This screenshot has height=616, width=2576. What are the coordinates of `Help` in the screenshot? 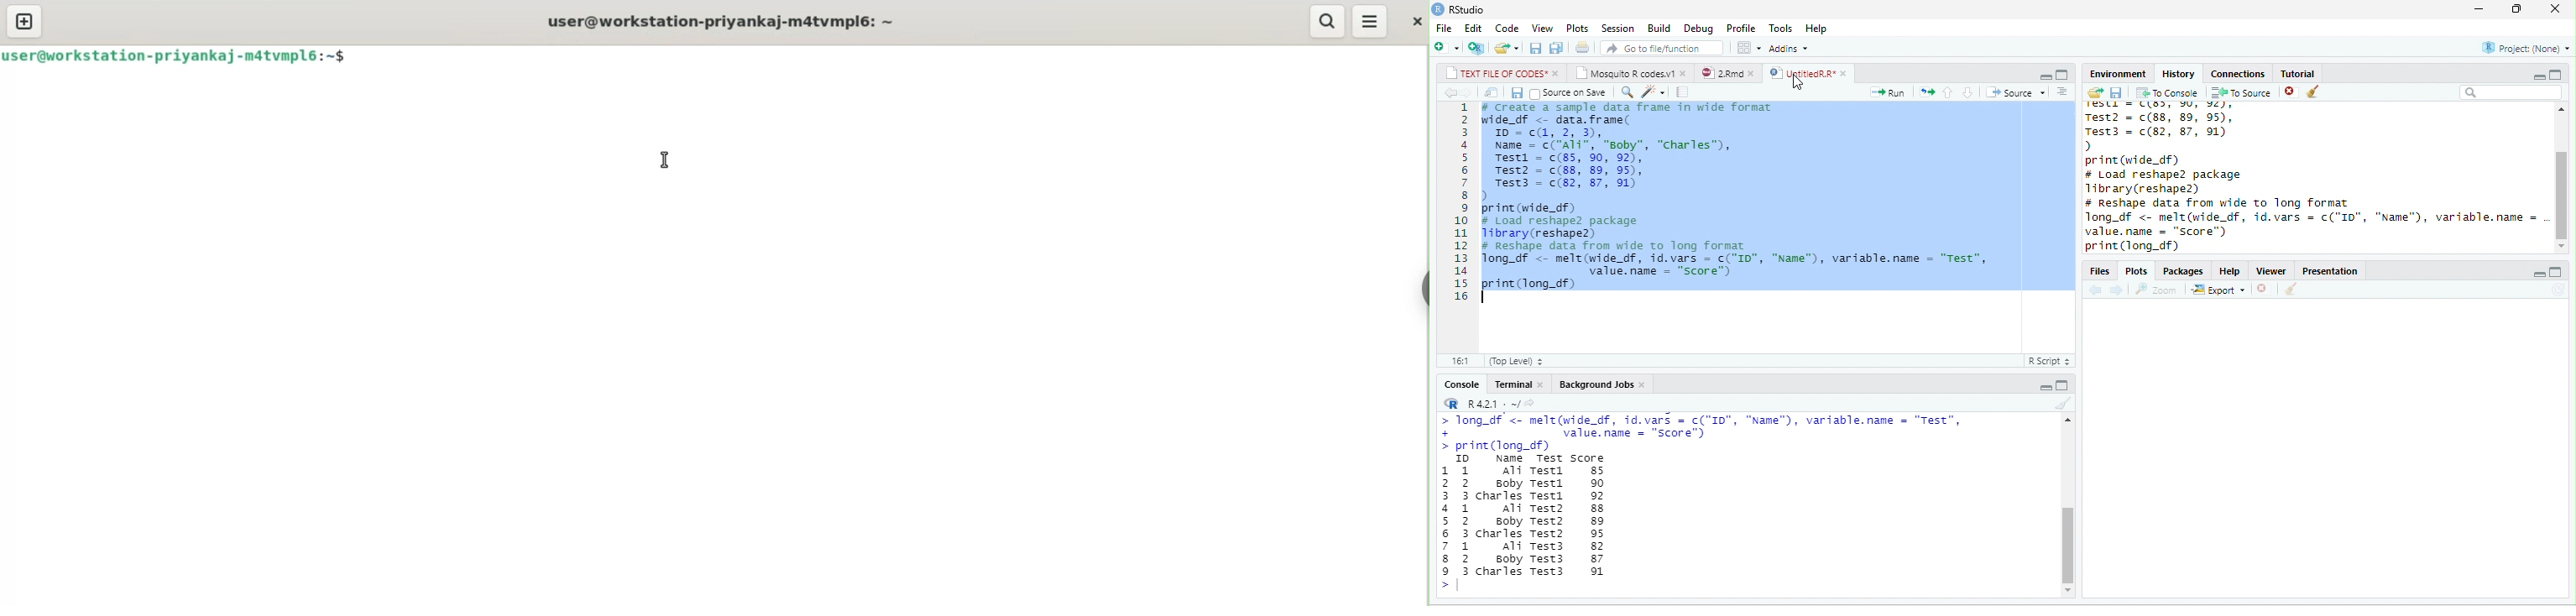 It's located at (1816, 29).